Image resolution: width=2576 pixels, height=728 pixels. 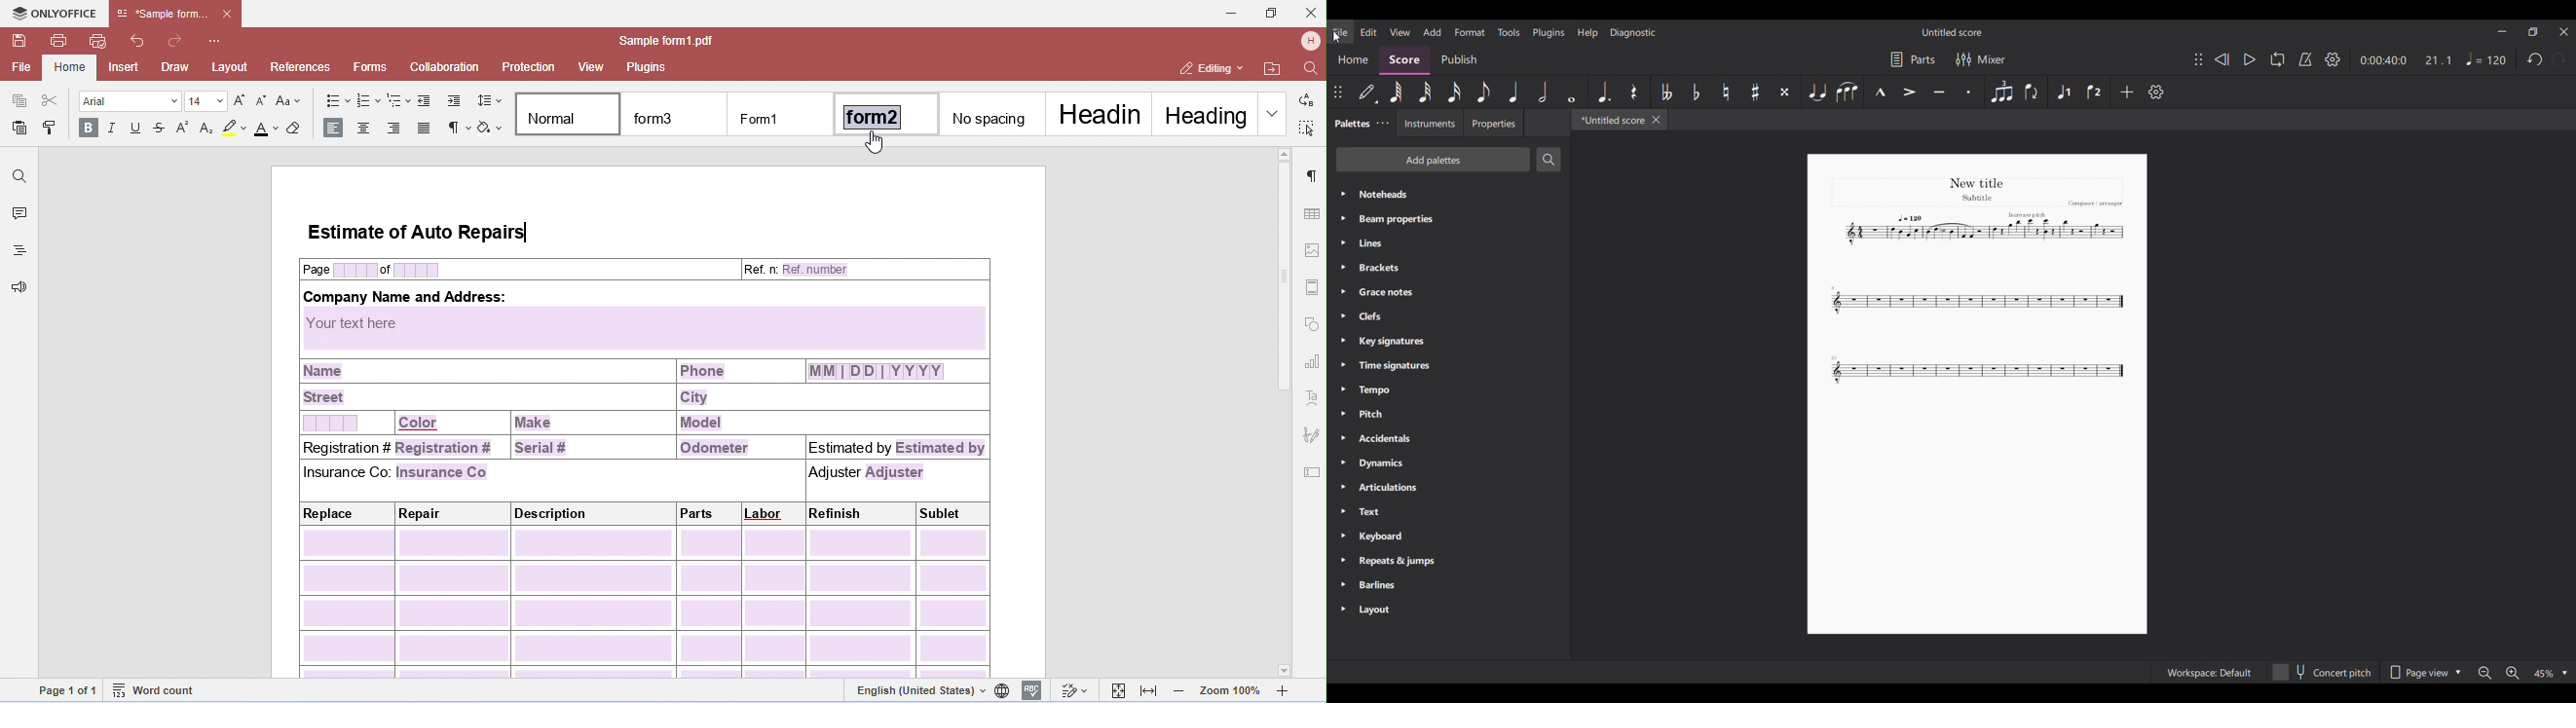 I want to click on Dynamics, so click(x=1448, y=463).